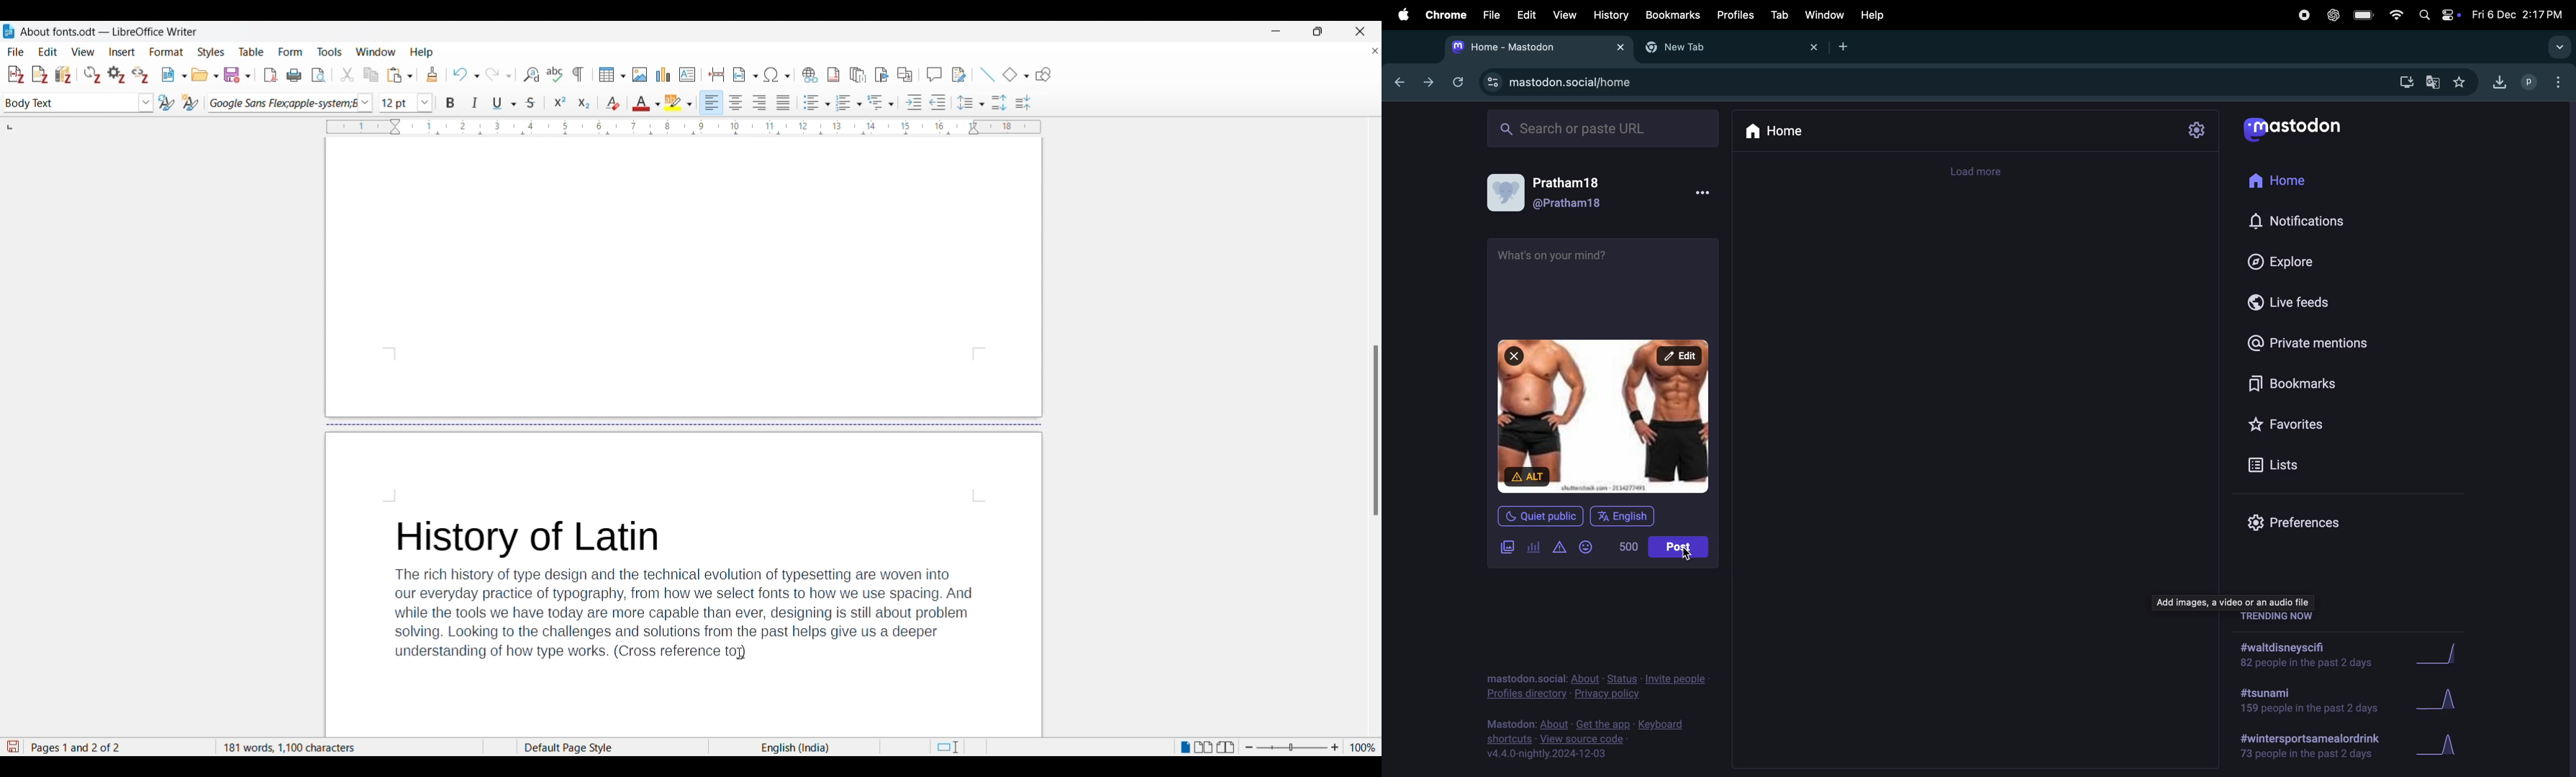 This screenshot has height=784, width=2576. I want to click on Standard selection, so click(947, 748).